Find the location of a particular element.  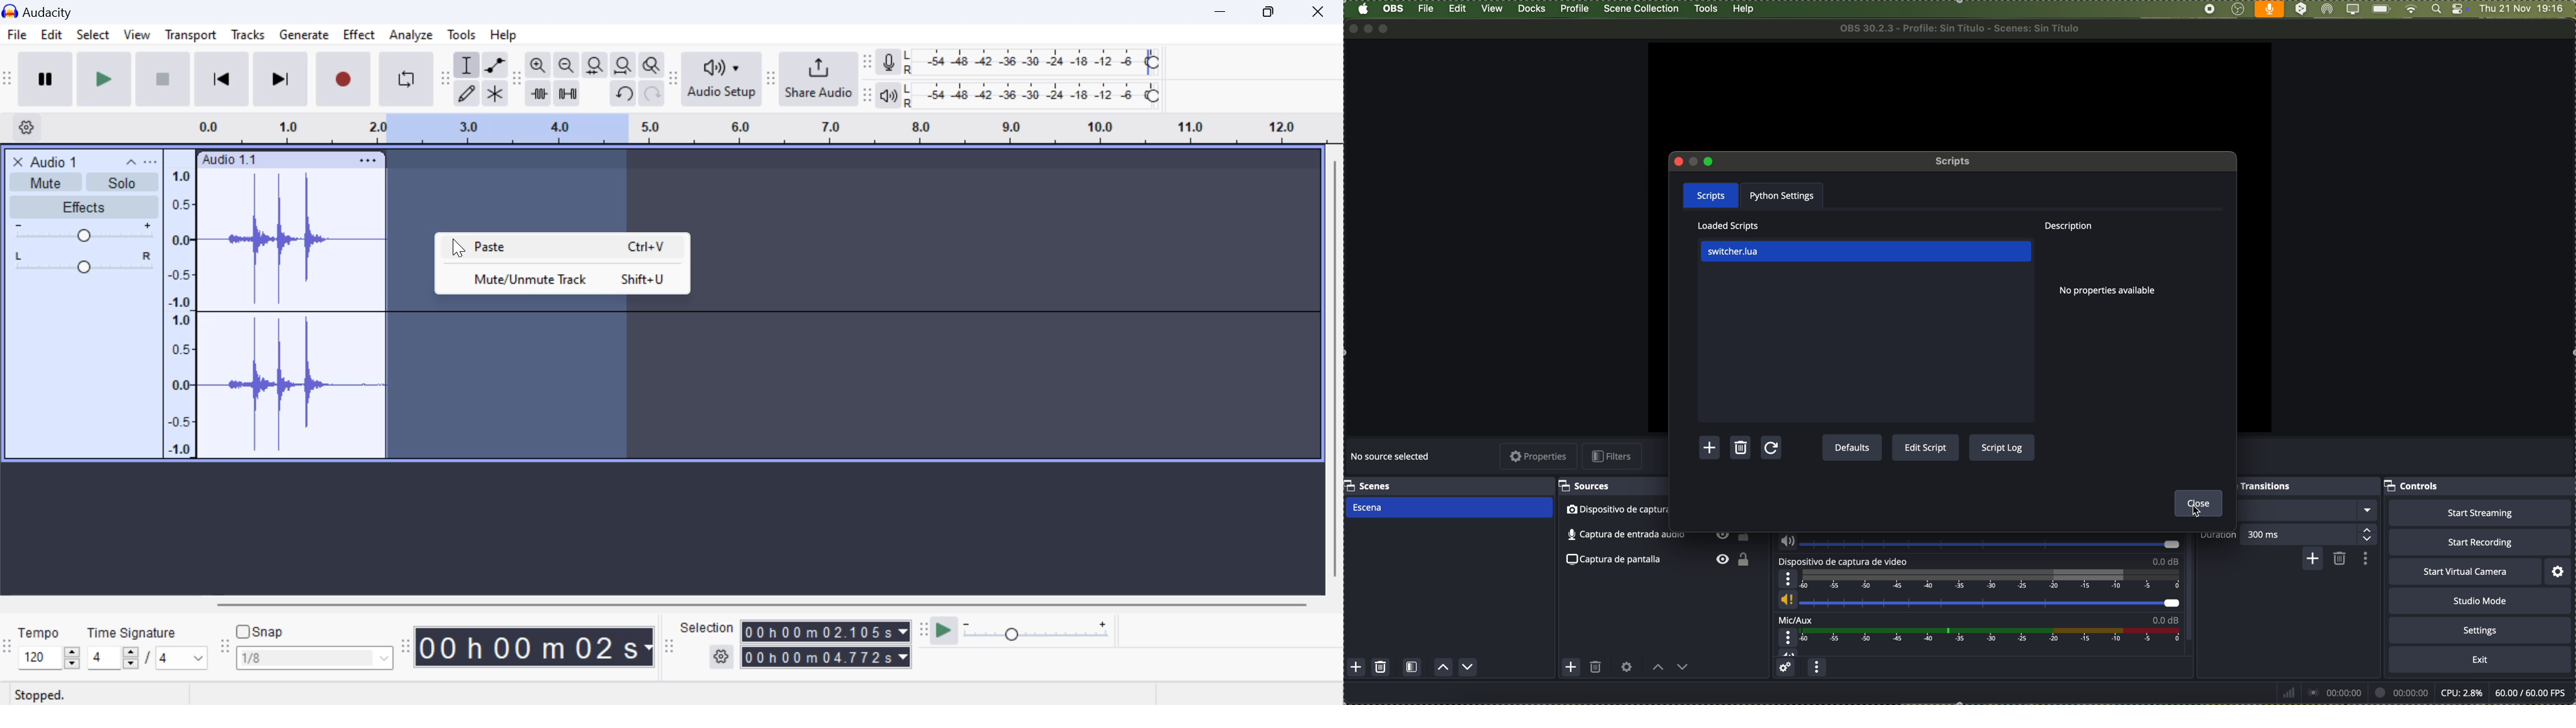

remove is located at coordinates (2340, 559).